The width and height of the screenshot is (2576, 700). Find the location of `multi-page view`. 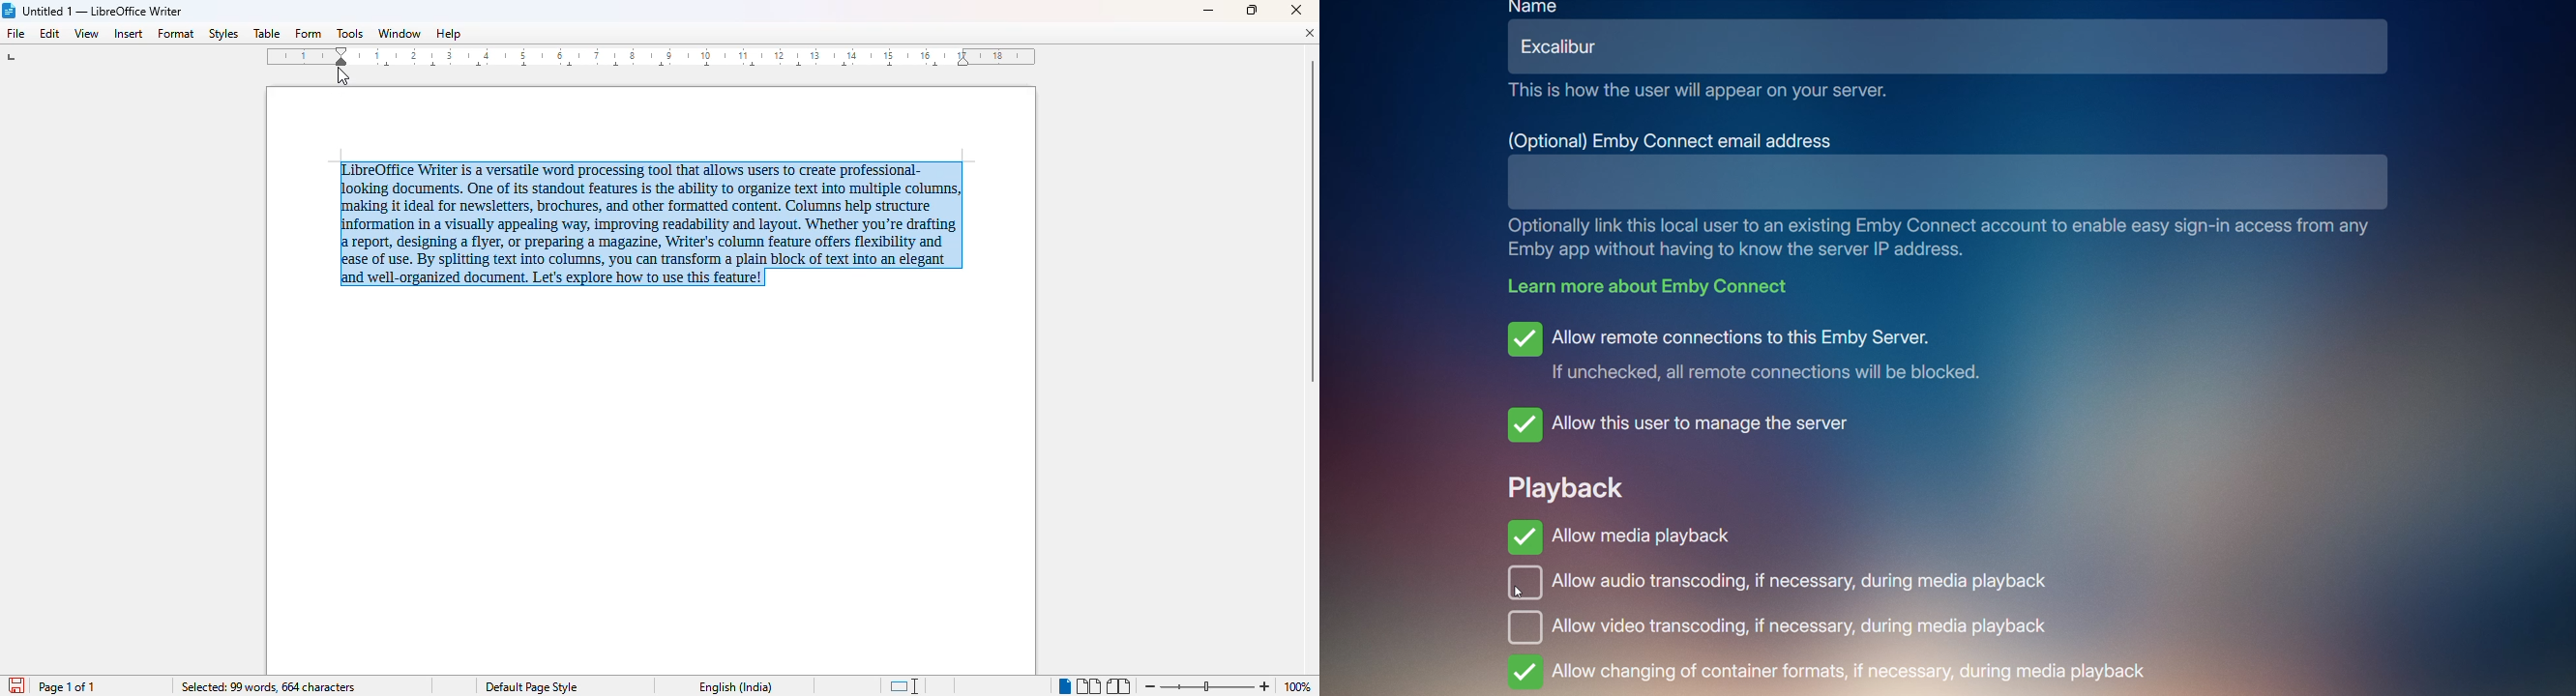

multi-page view is located at coordinates (1089, 686).